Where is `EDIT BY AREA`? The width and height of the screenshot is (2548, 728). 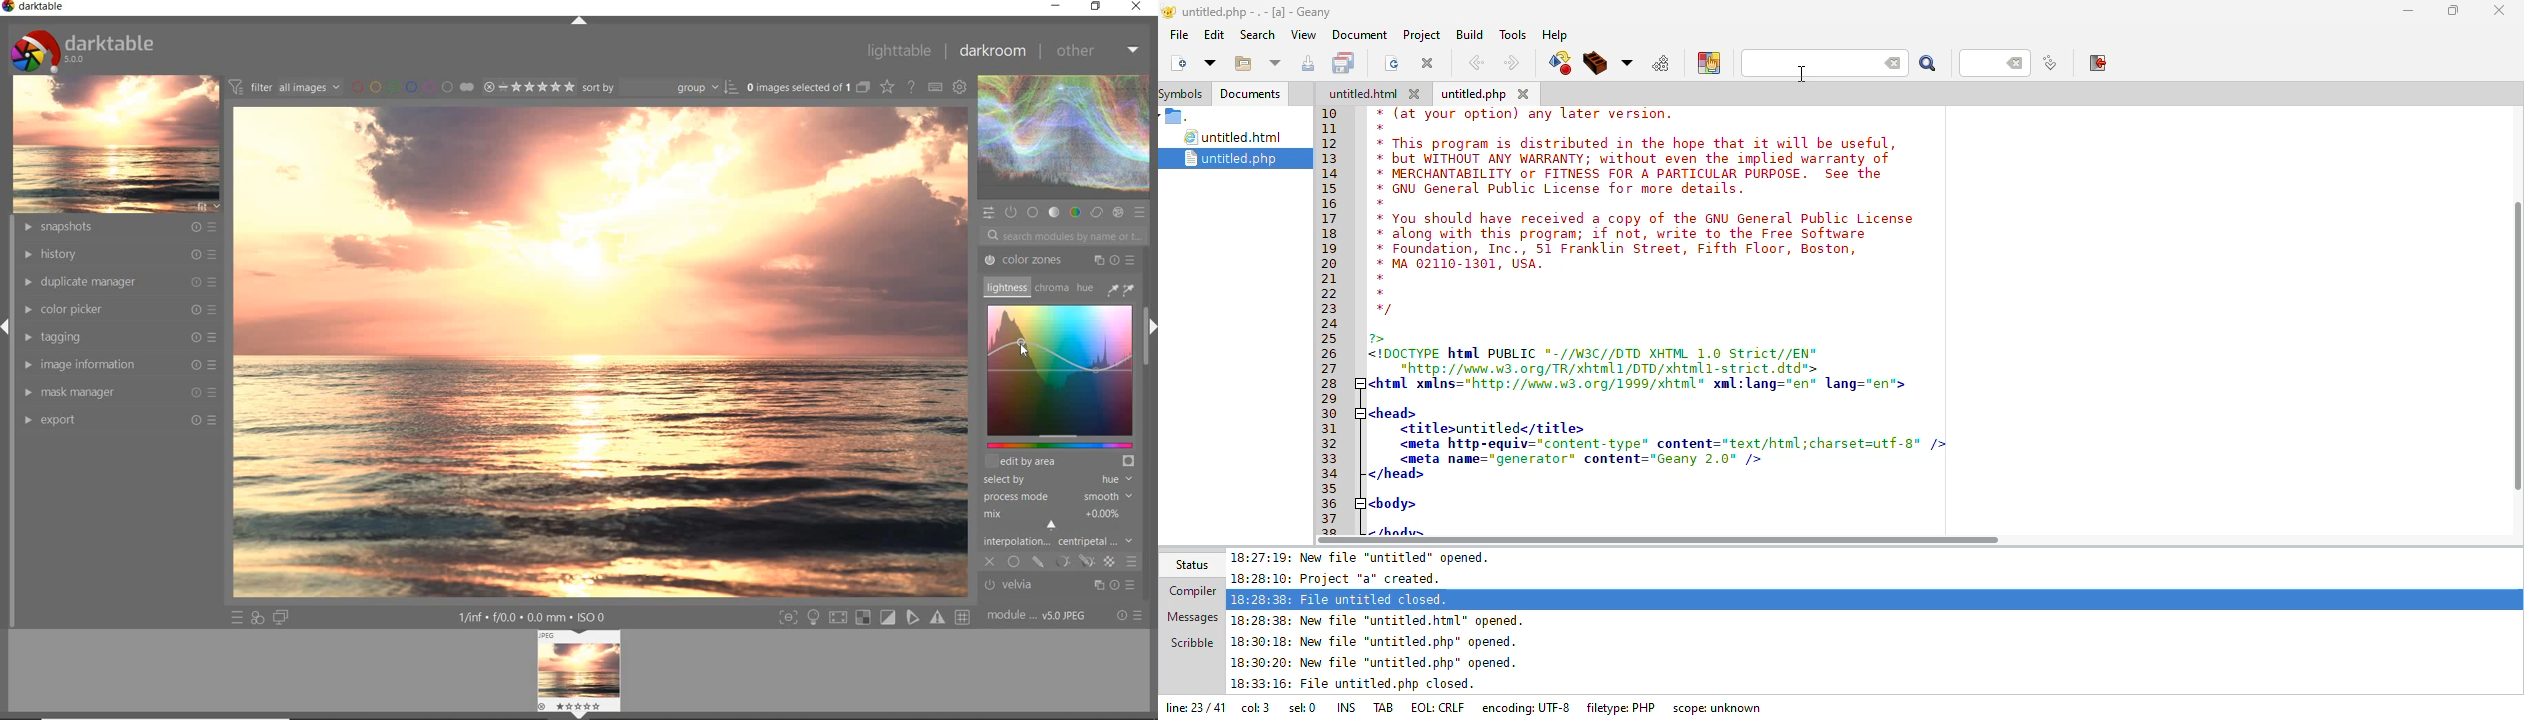
EDIT BY AREA is located at coordinates (1062, 460).